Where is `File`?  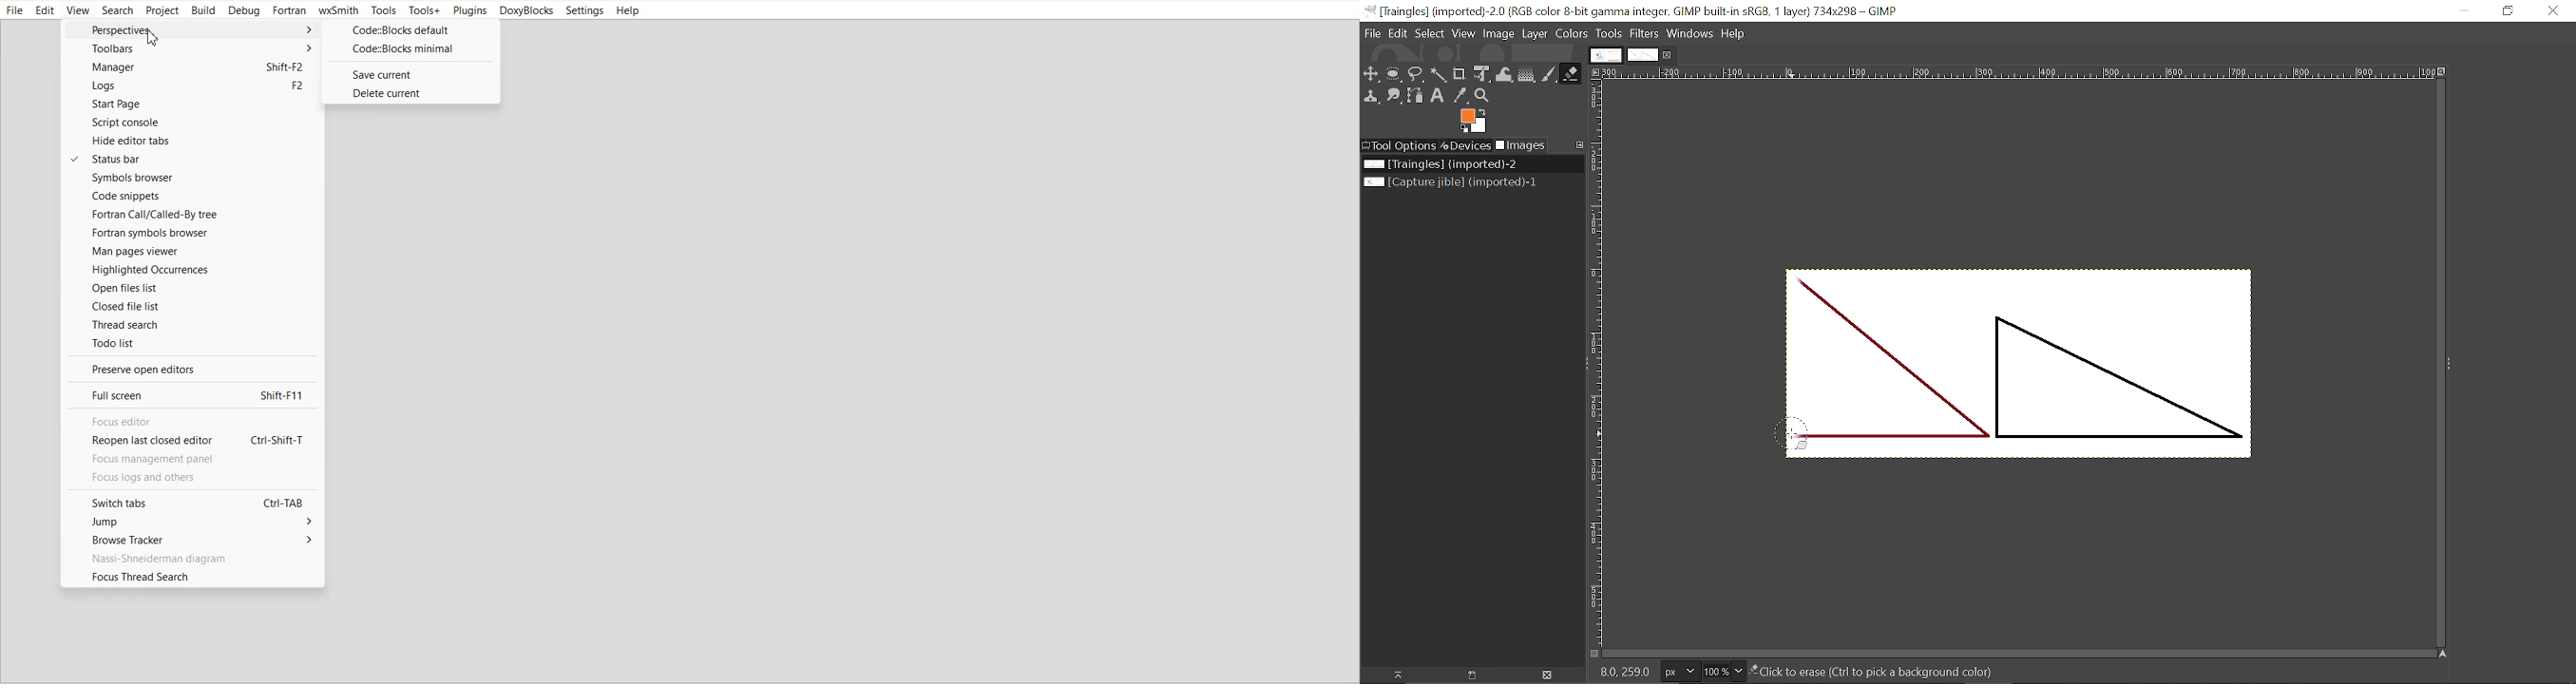 File is located at coordinates (16, 11).